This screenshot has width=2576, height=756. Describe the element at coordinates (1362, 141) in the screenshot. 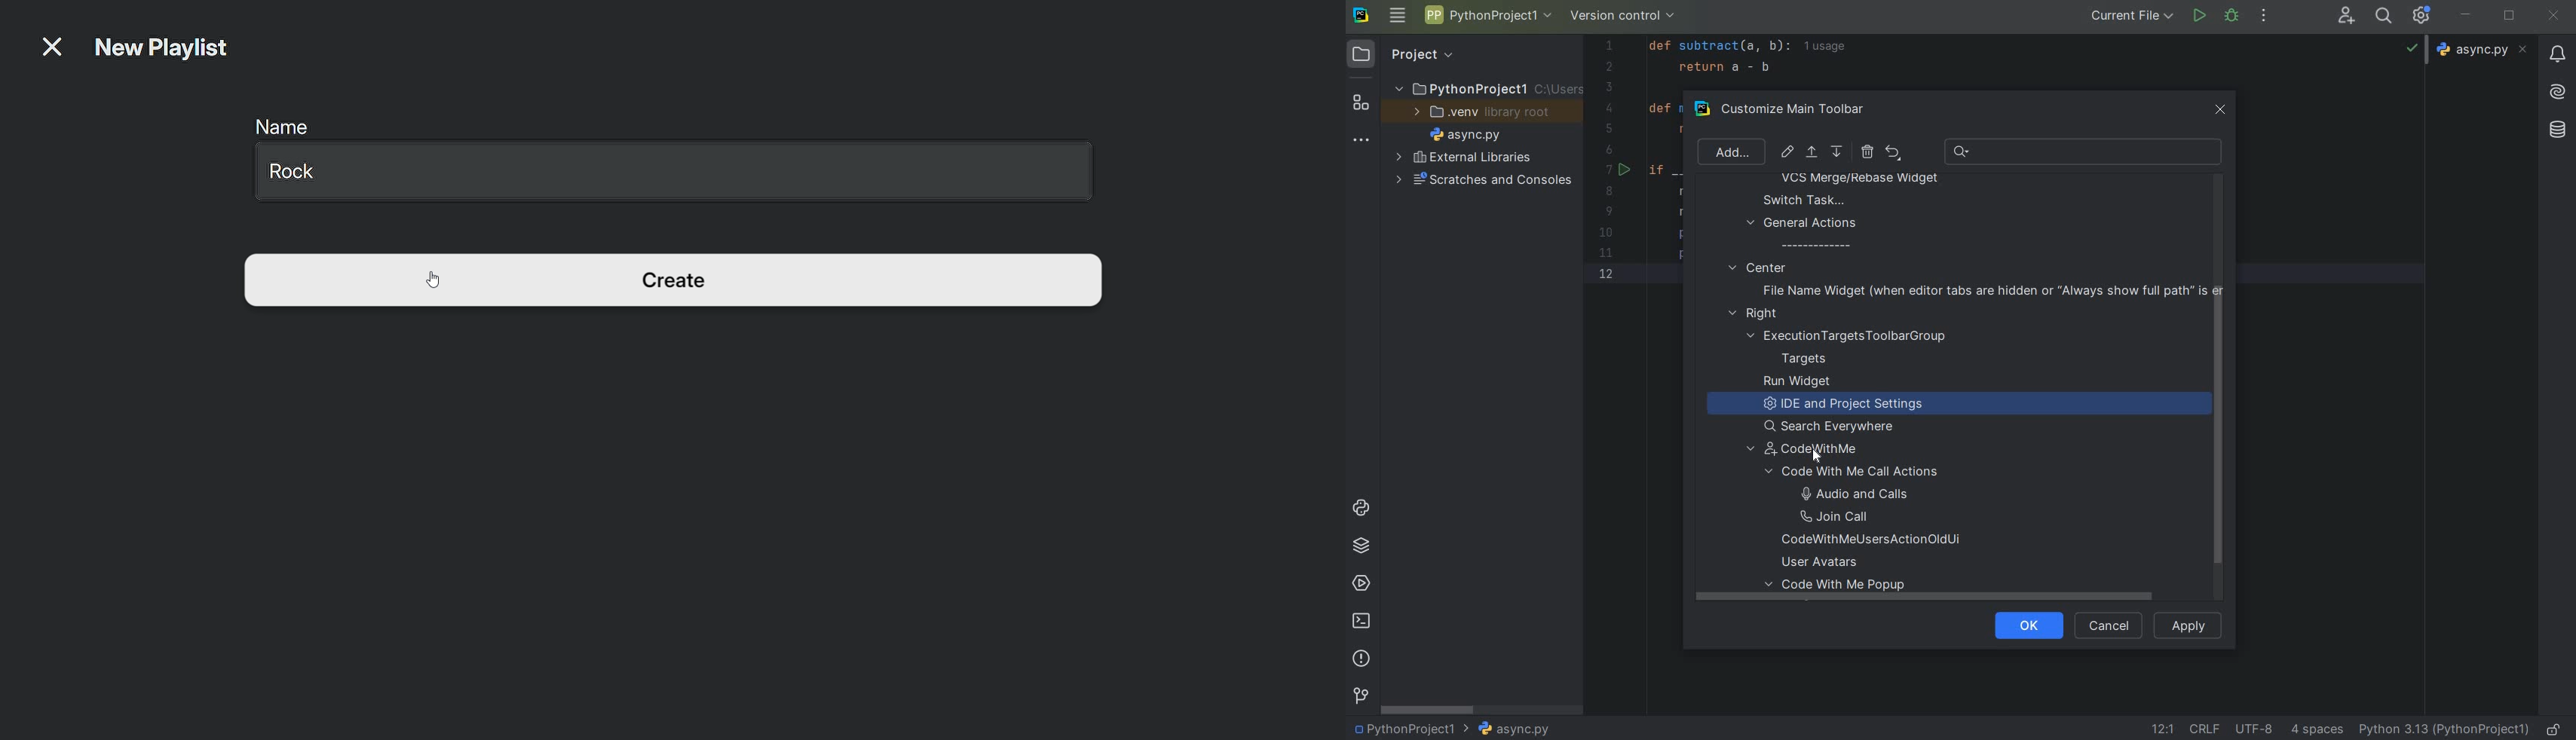

I see `MORE TOOL WINDOWS` at that location.